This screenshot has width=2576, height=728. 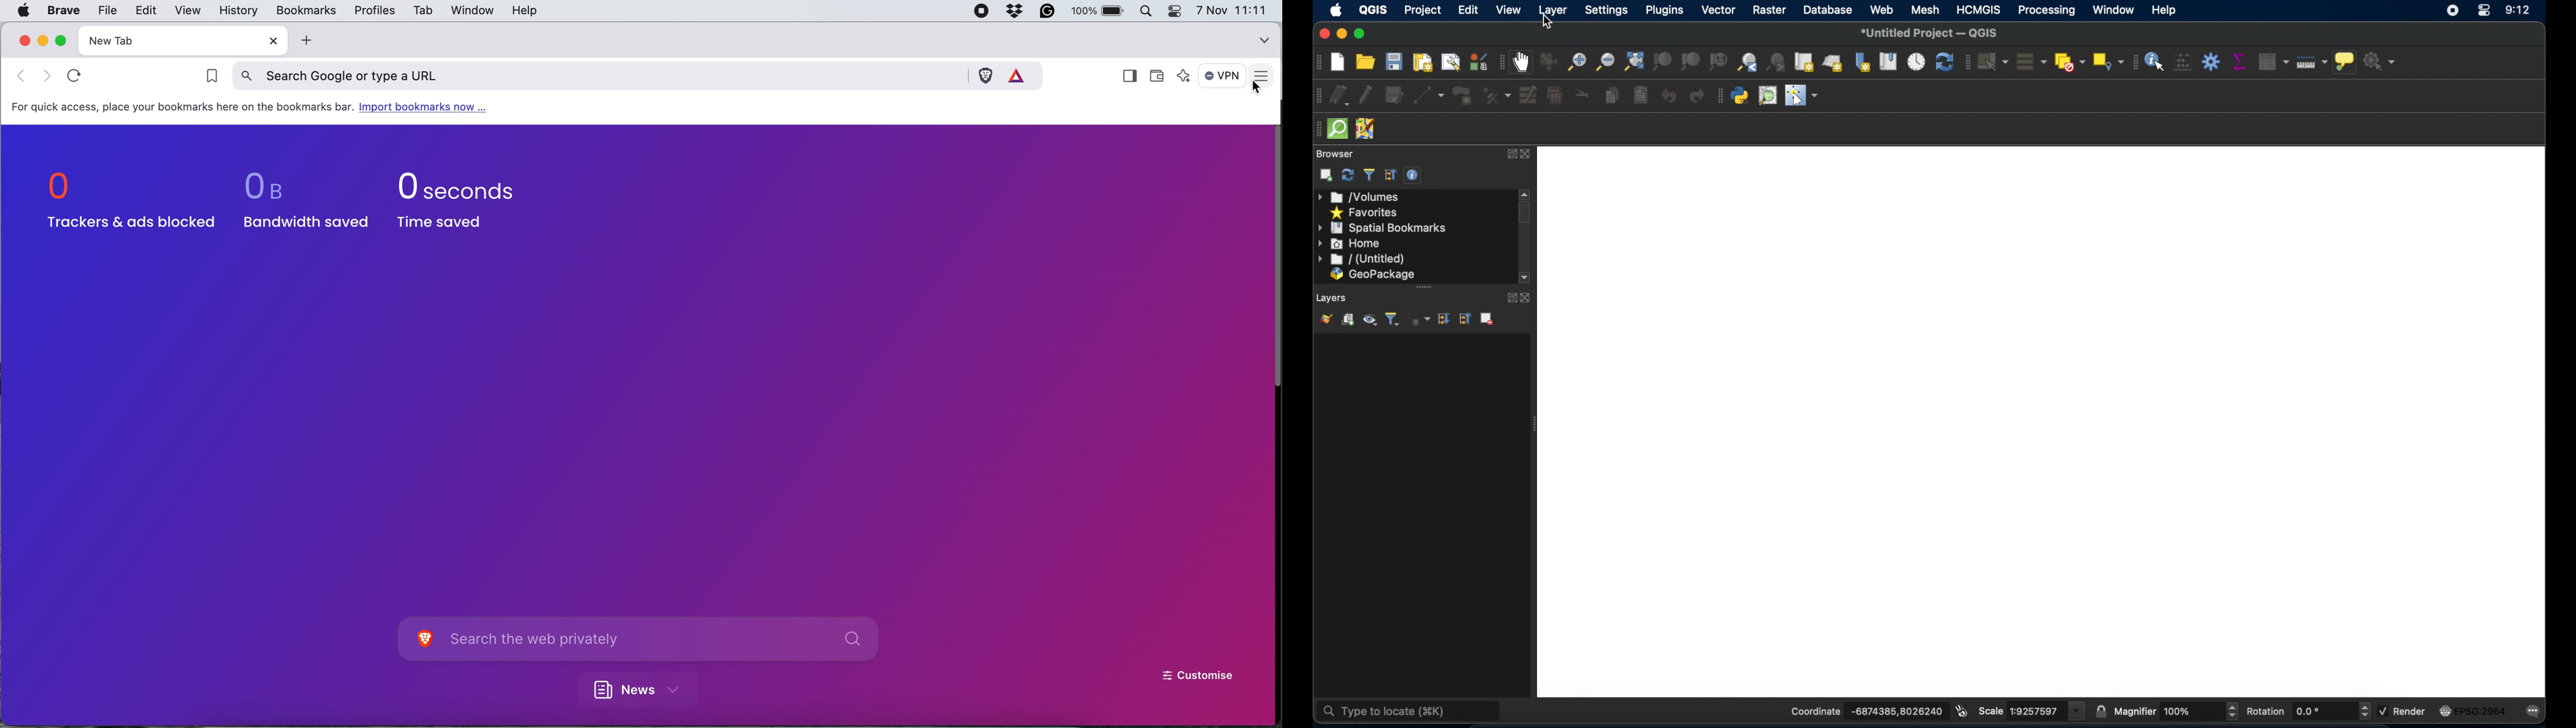 I want to click on undo, so click(x=1666, y=94).